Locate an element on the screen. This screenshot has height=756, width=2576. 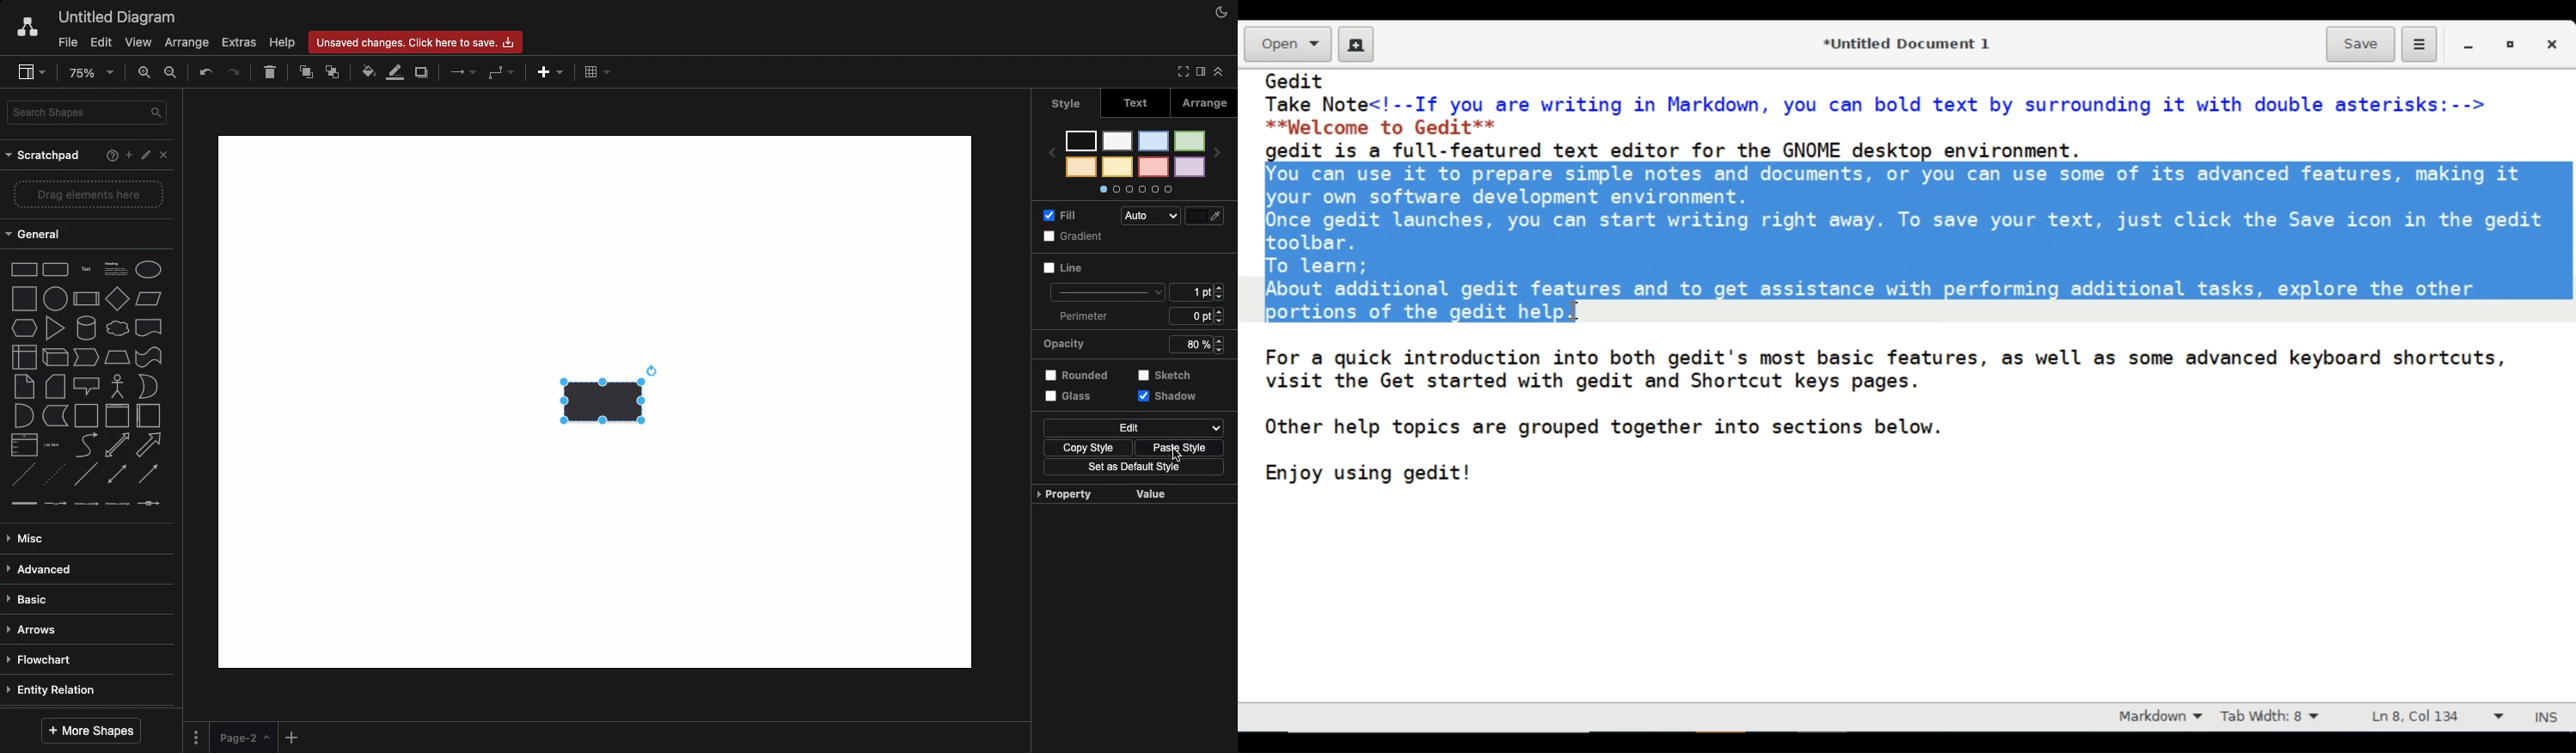
Paste style is located at coordinates (1175, 446).